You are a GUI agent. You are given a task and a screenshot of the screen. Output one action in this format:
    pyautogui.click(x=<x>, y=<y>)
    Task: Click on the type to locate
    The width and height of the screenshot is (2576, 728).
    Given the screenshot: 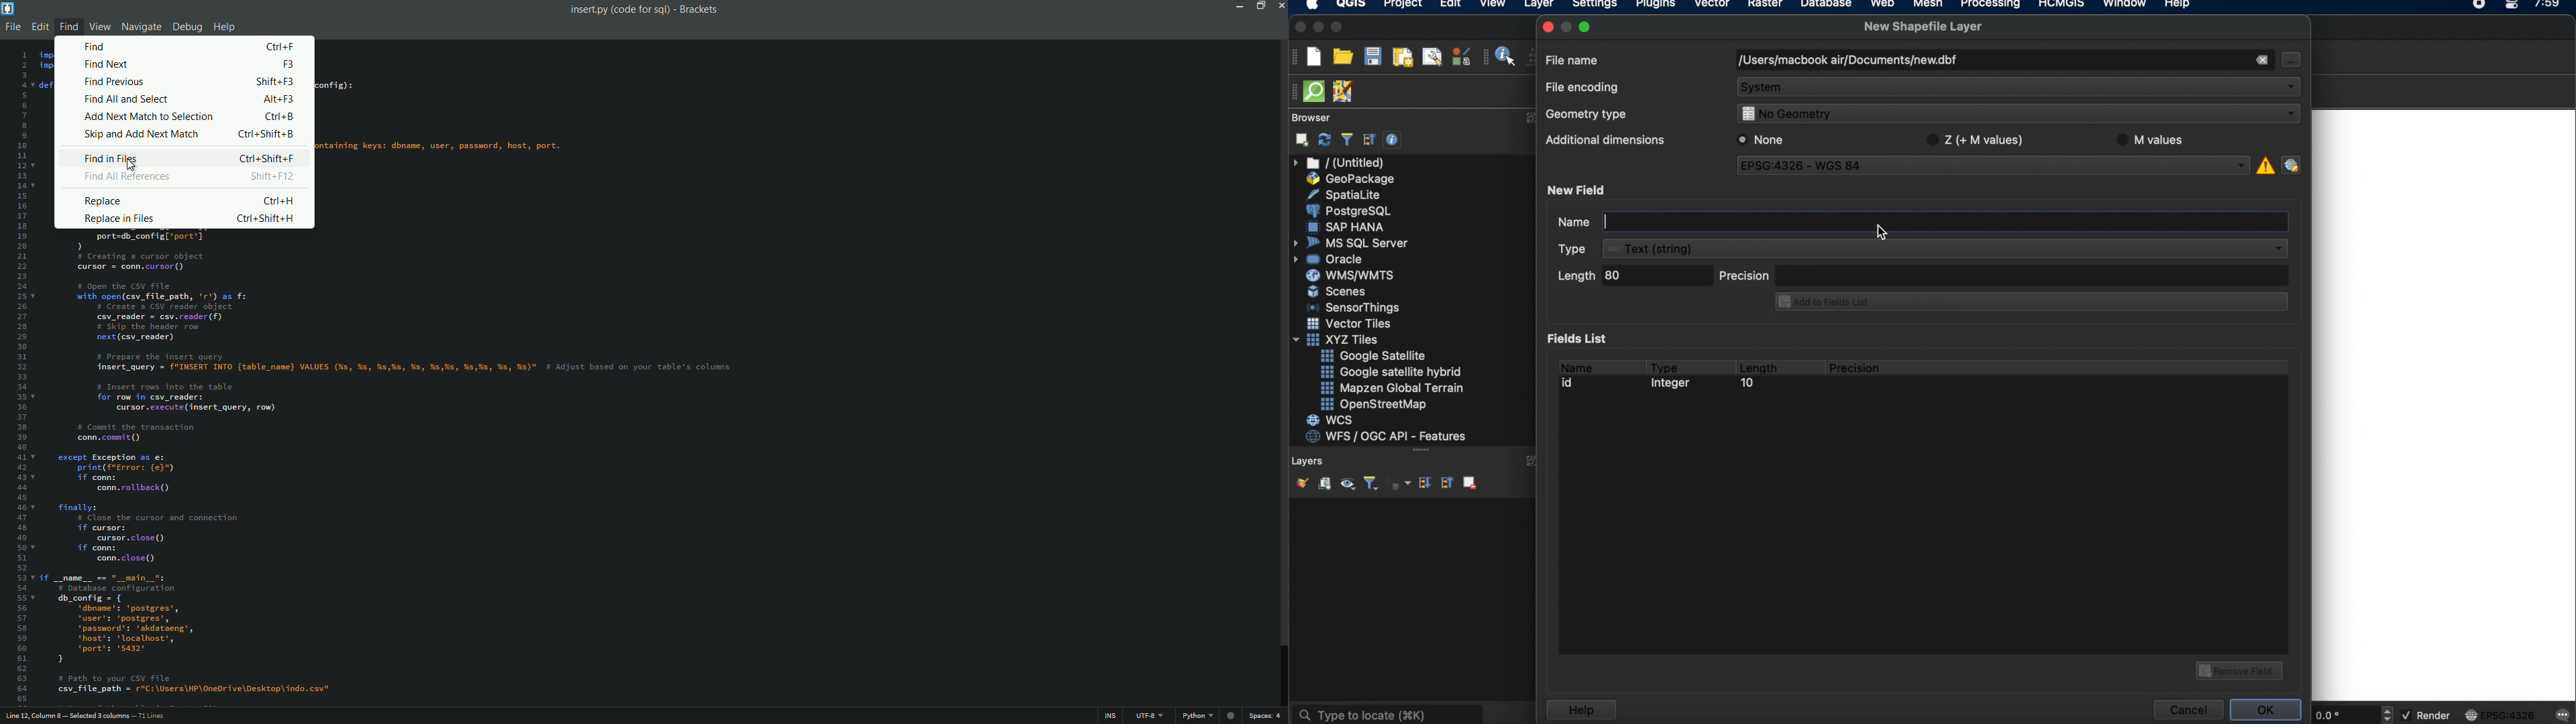 What is the action you would take?
    pyautogui.click(x=1387, y=713)
    